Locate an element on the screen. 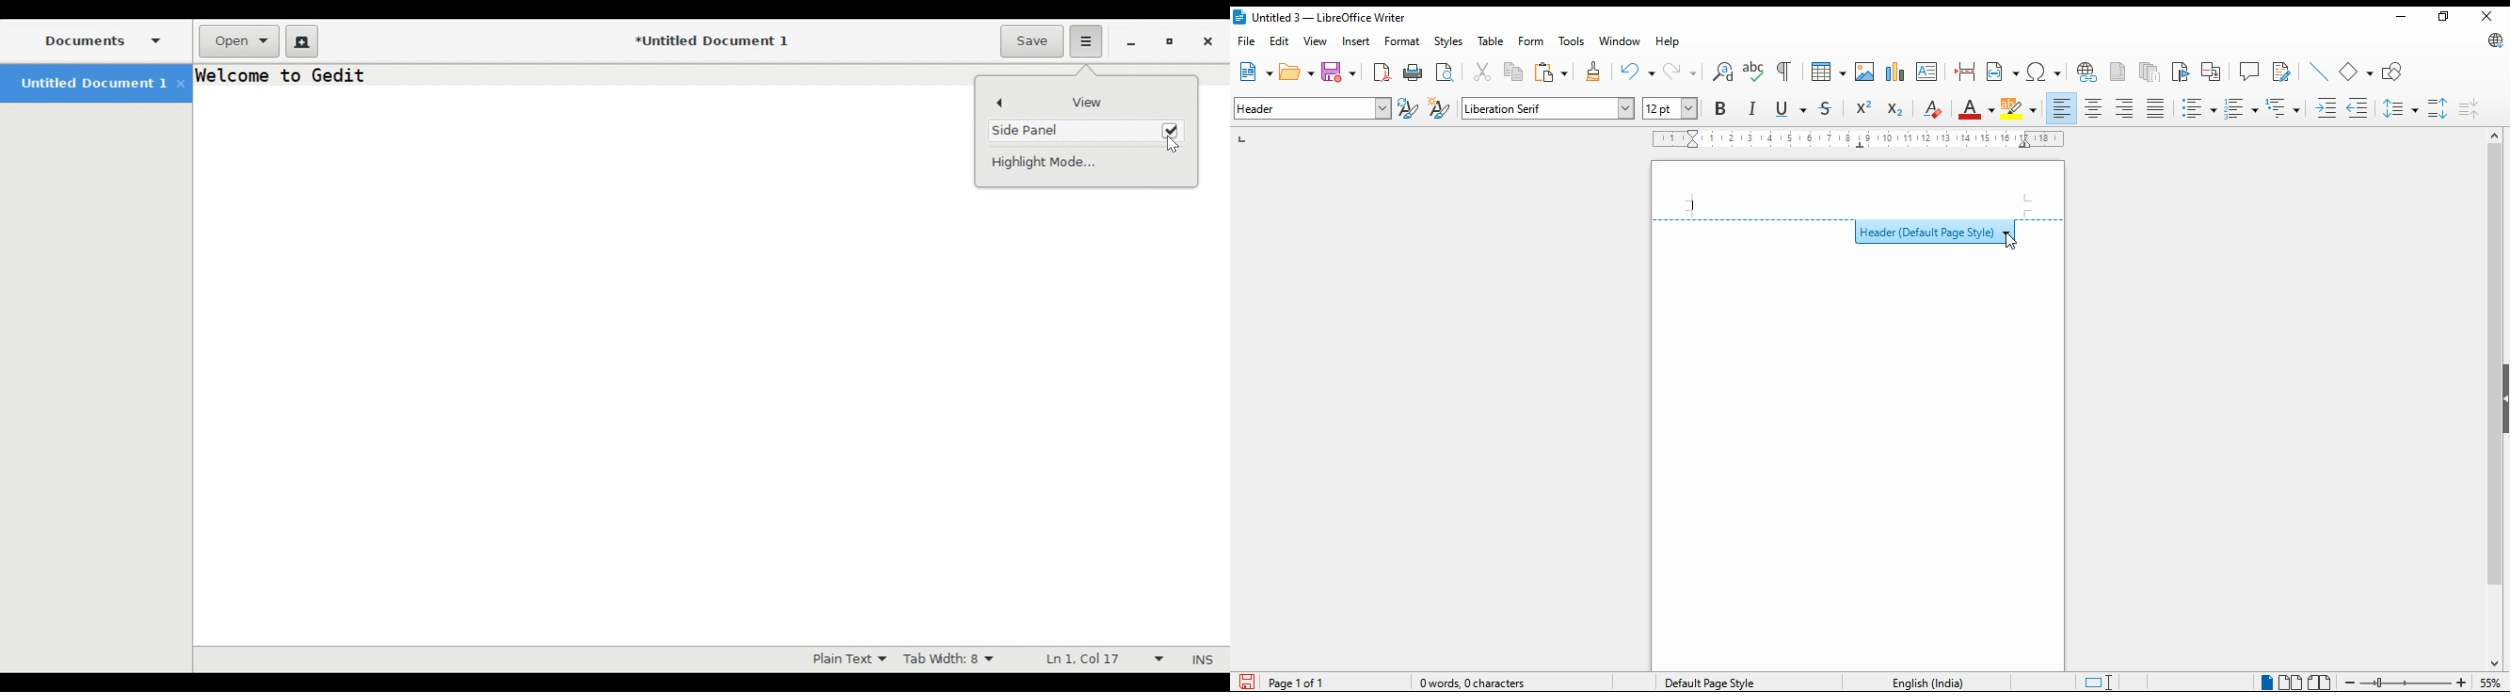 The height and width of the screenshot is (700, 2520). align right is located at coordinates (2125, 108).